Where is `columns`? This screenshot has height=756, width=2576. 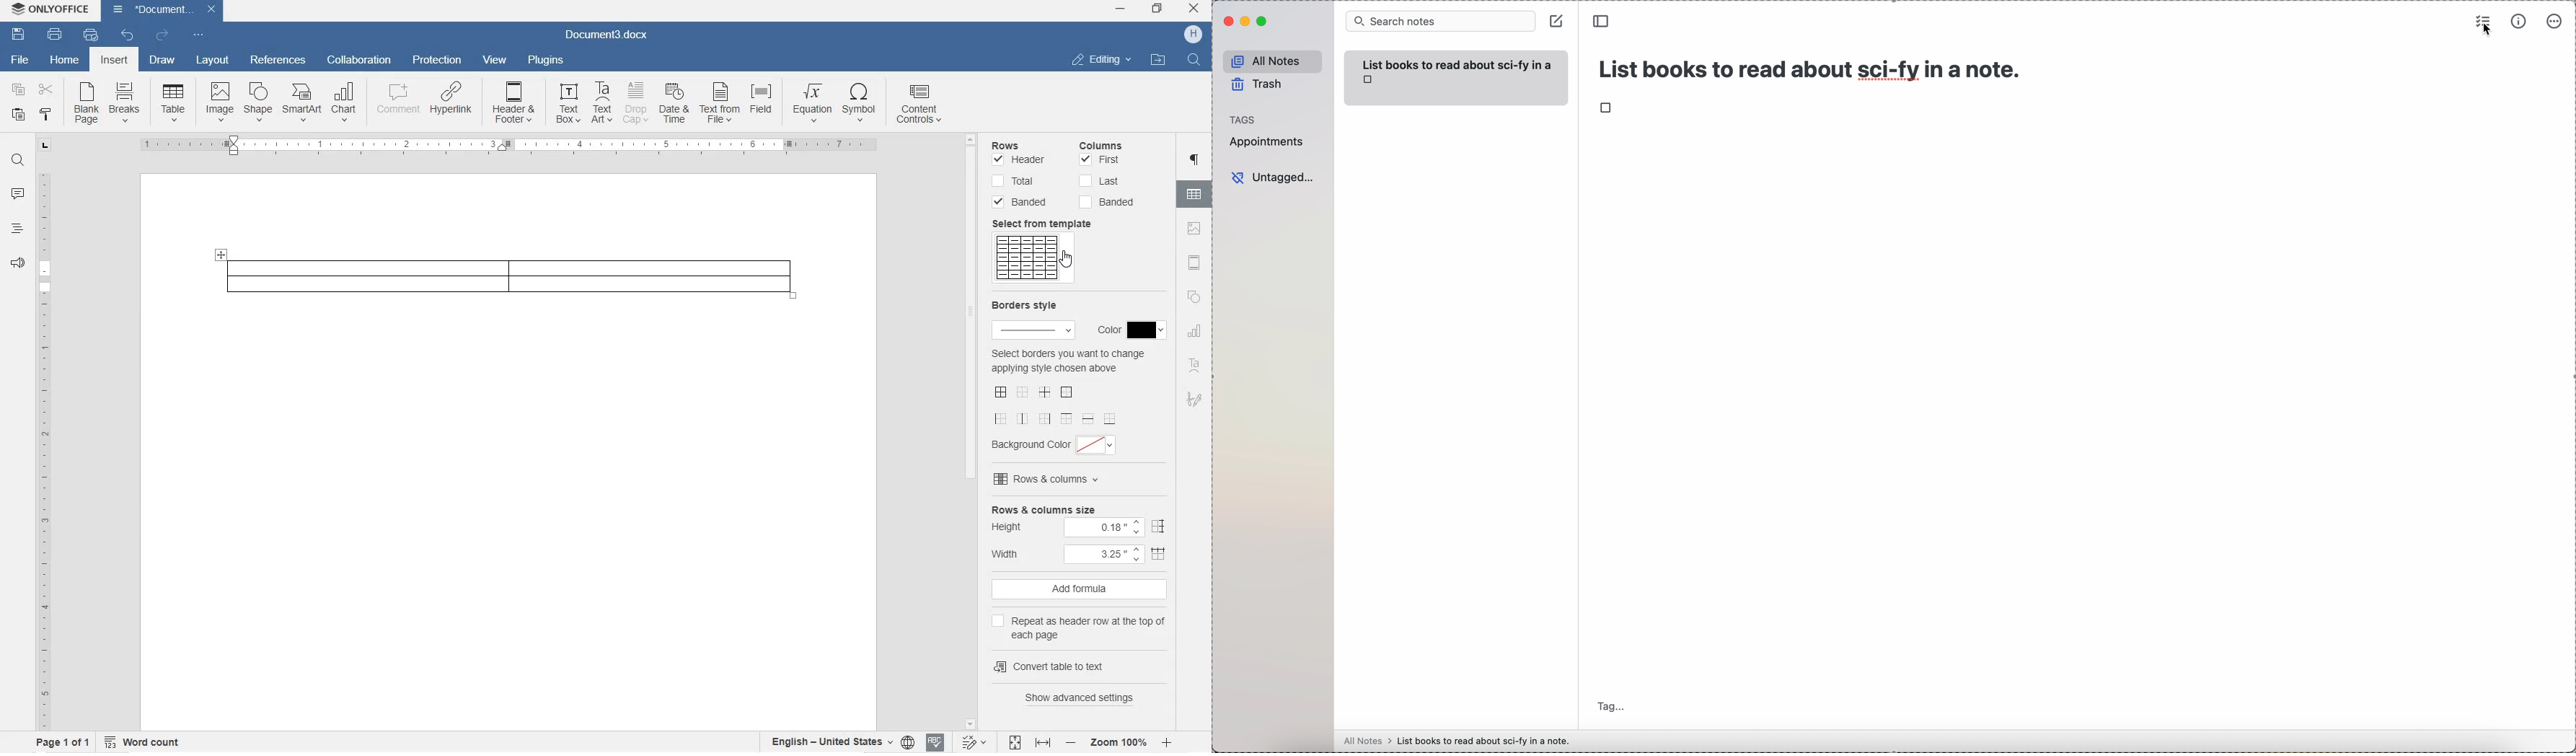
columns is located at coordinates (1108, 144).